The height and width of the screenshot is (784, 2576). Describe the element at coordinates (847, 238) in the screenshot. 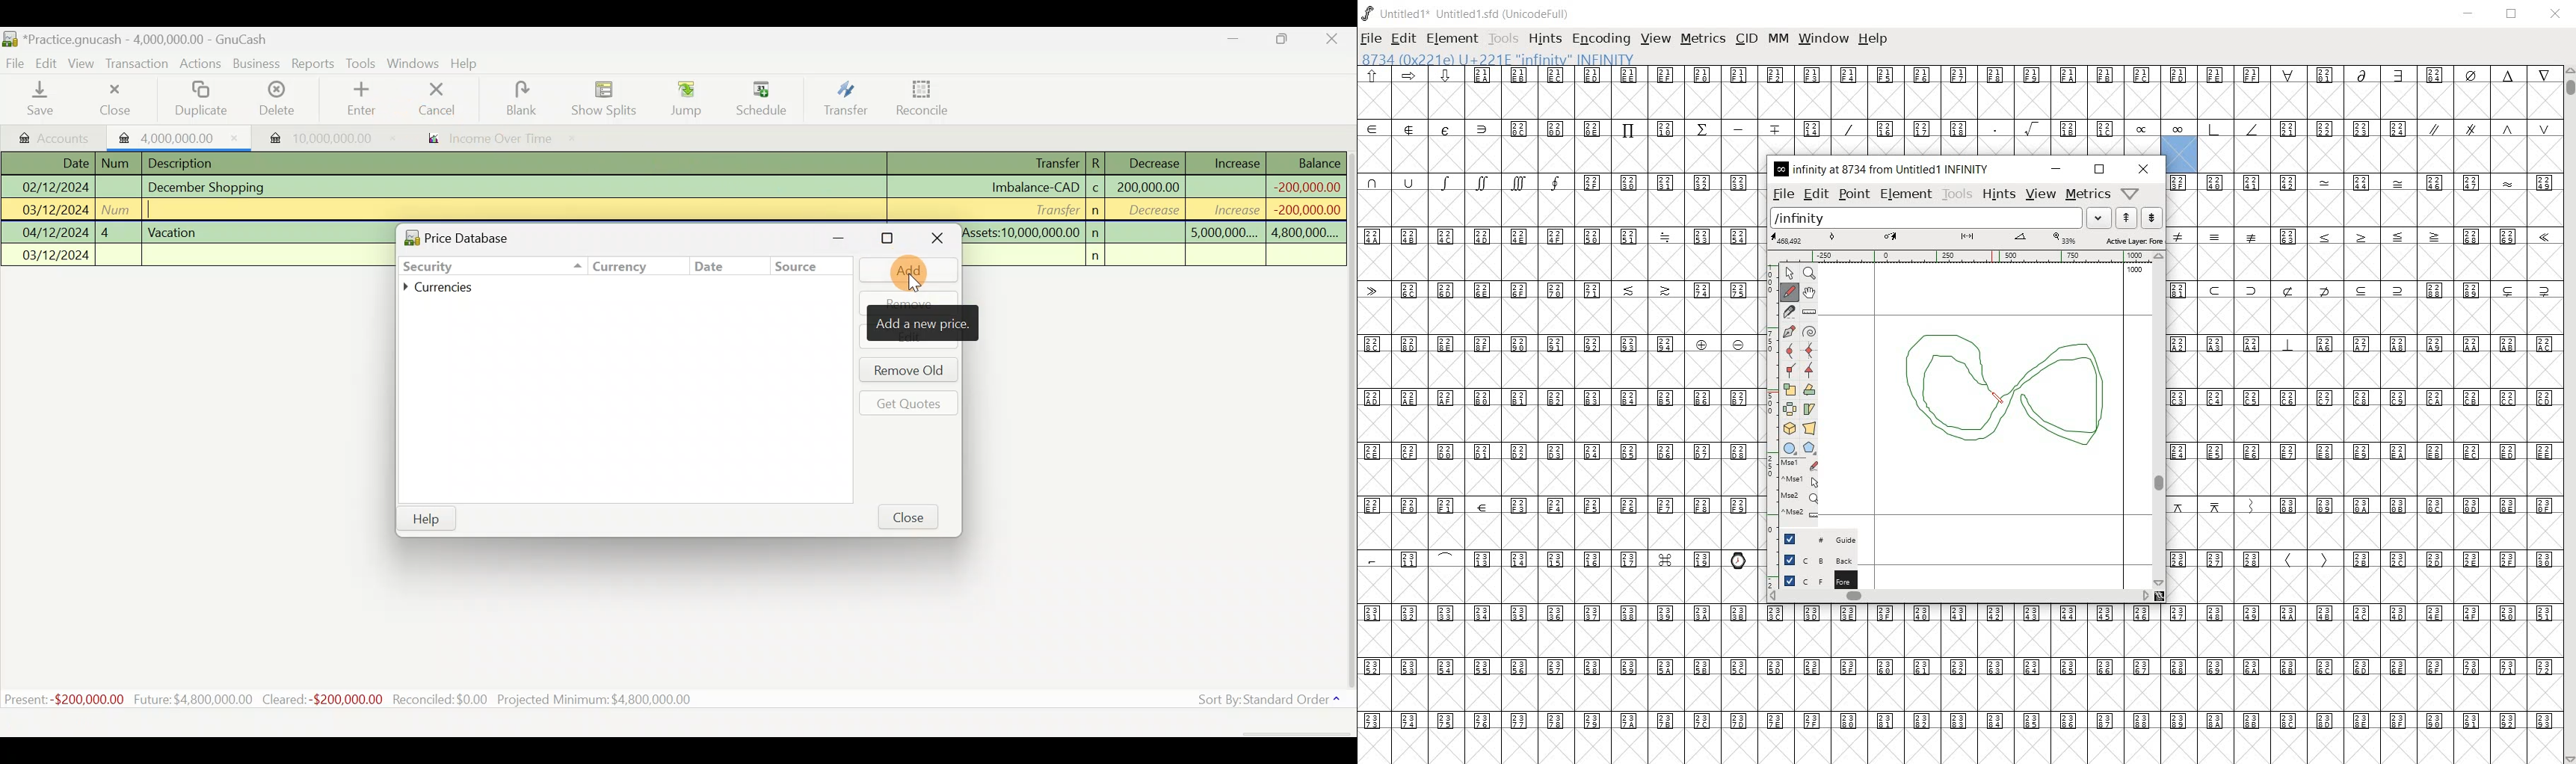

I see `Minimise` at that location.